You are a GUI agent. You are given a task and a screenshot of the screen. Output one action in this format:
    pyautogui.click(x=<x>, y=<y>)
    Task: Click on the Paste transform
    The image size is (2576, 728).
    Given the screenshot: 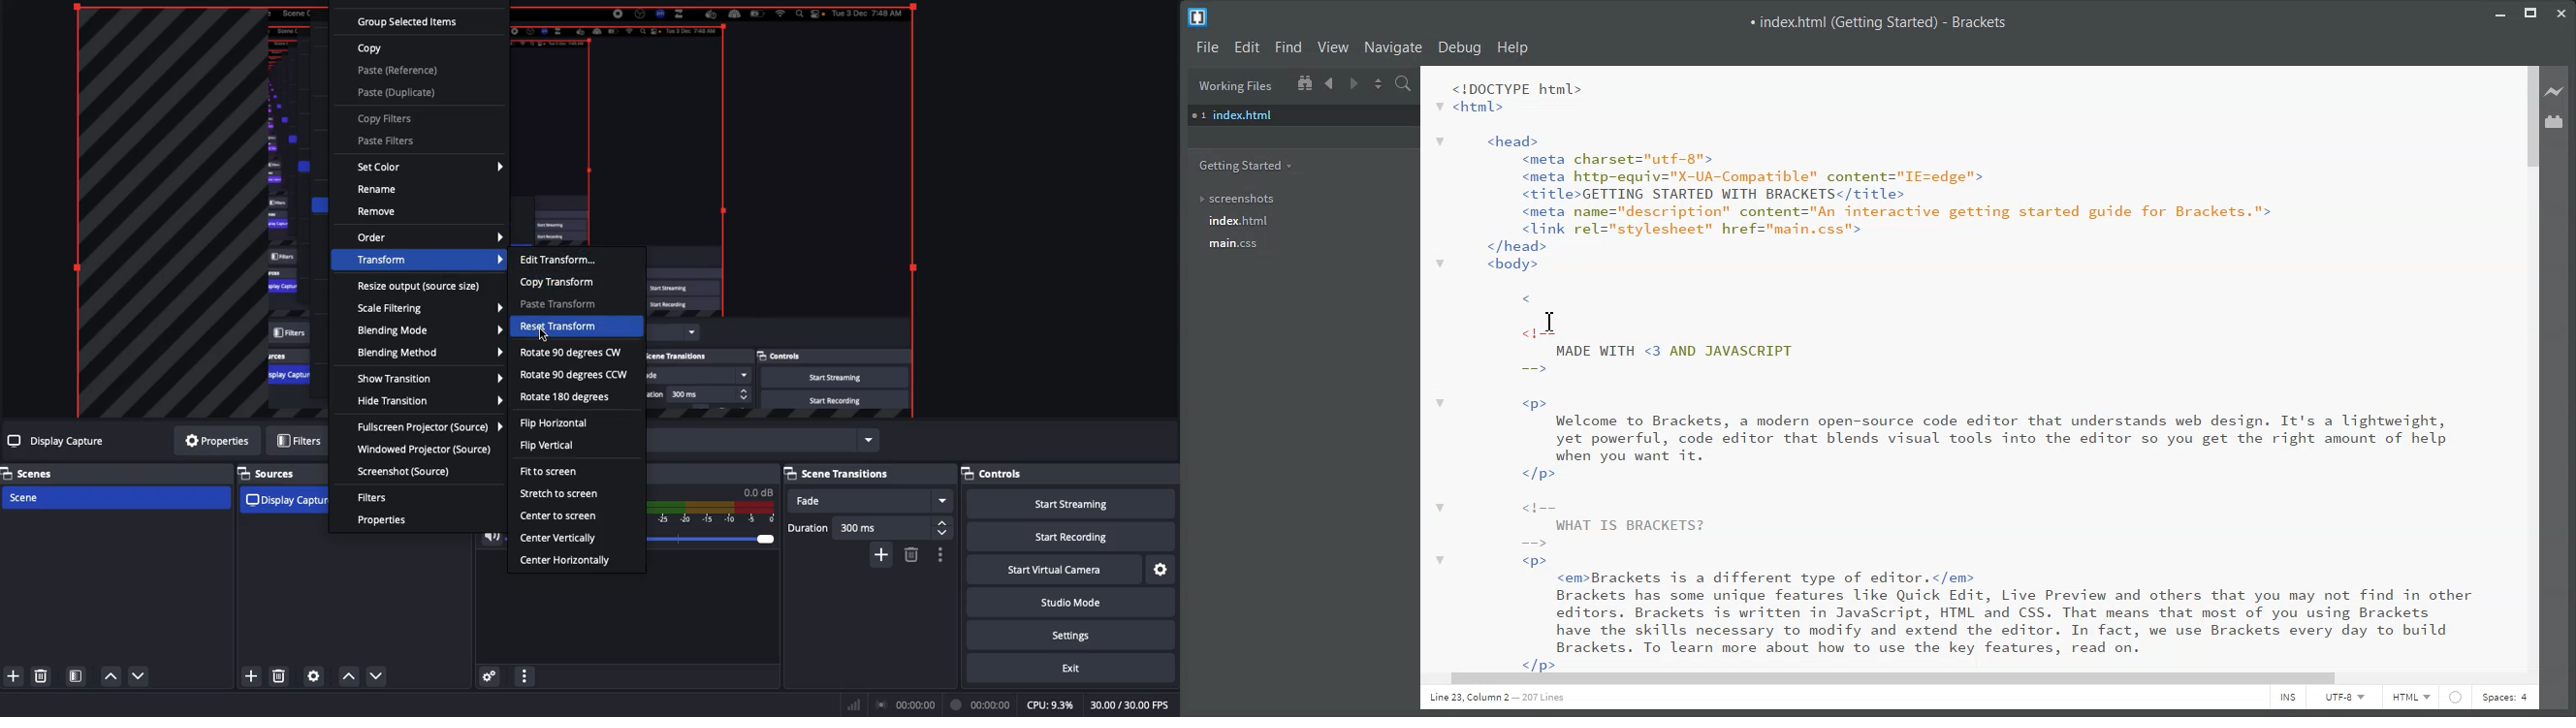 What is the action you would take?
    pyautogui.click(x=558, y=305)
    